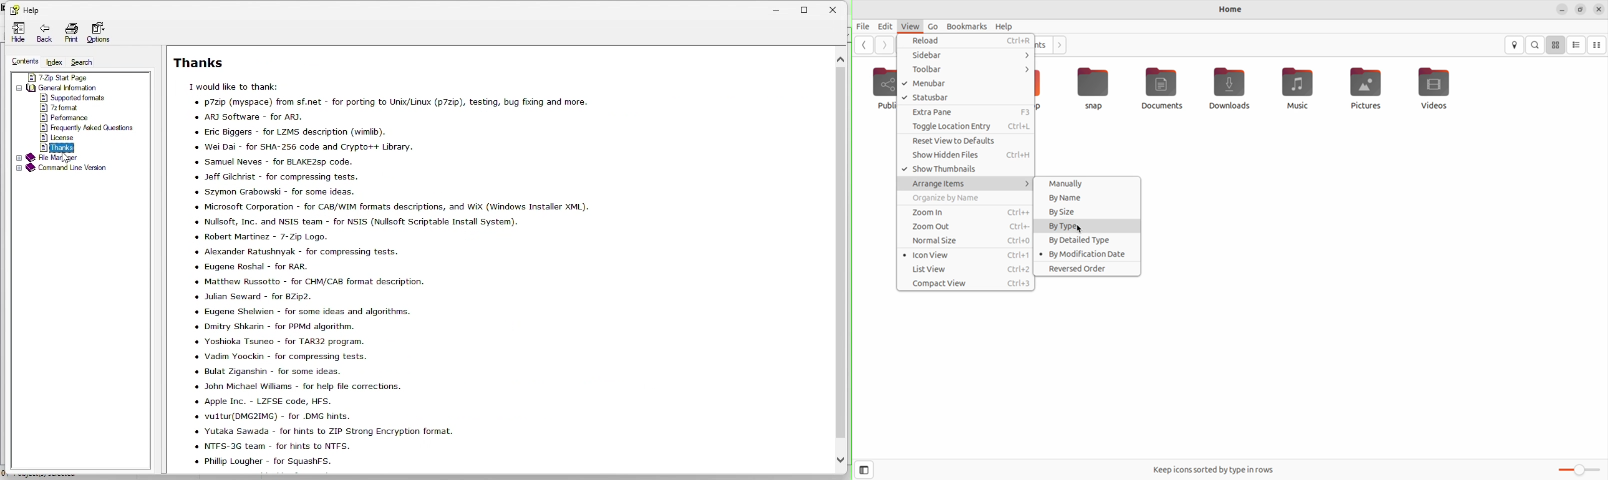  I want to click on reload, so click(966, 42).